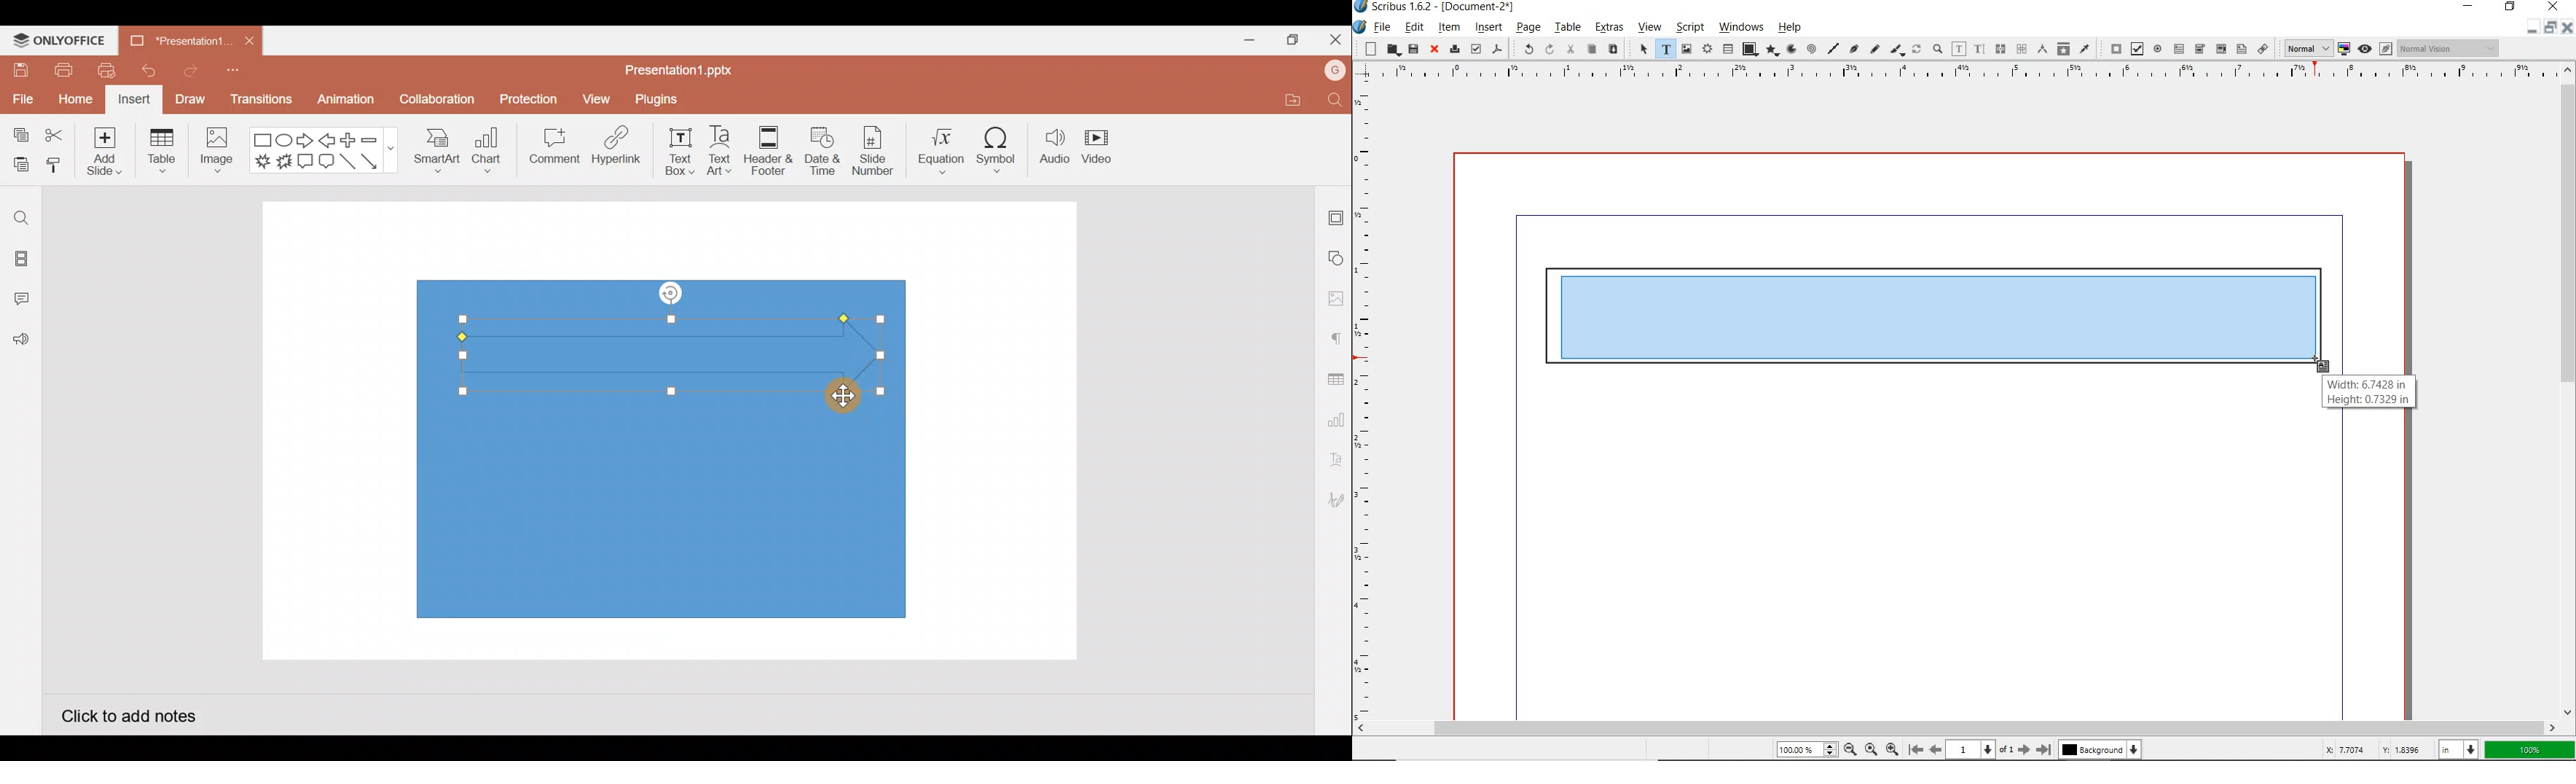  What do you see at coordinates (189, 99) in the screenshot?
I see `Draw` at bounding box center [189, 99].